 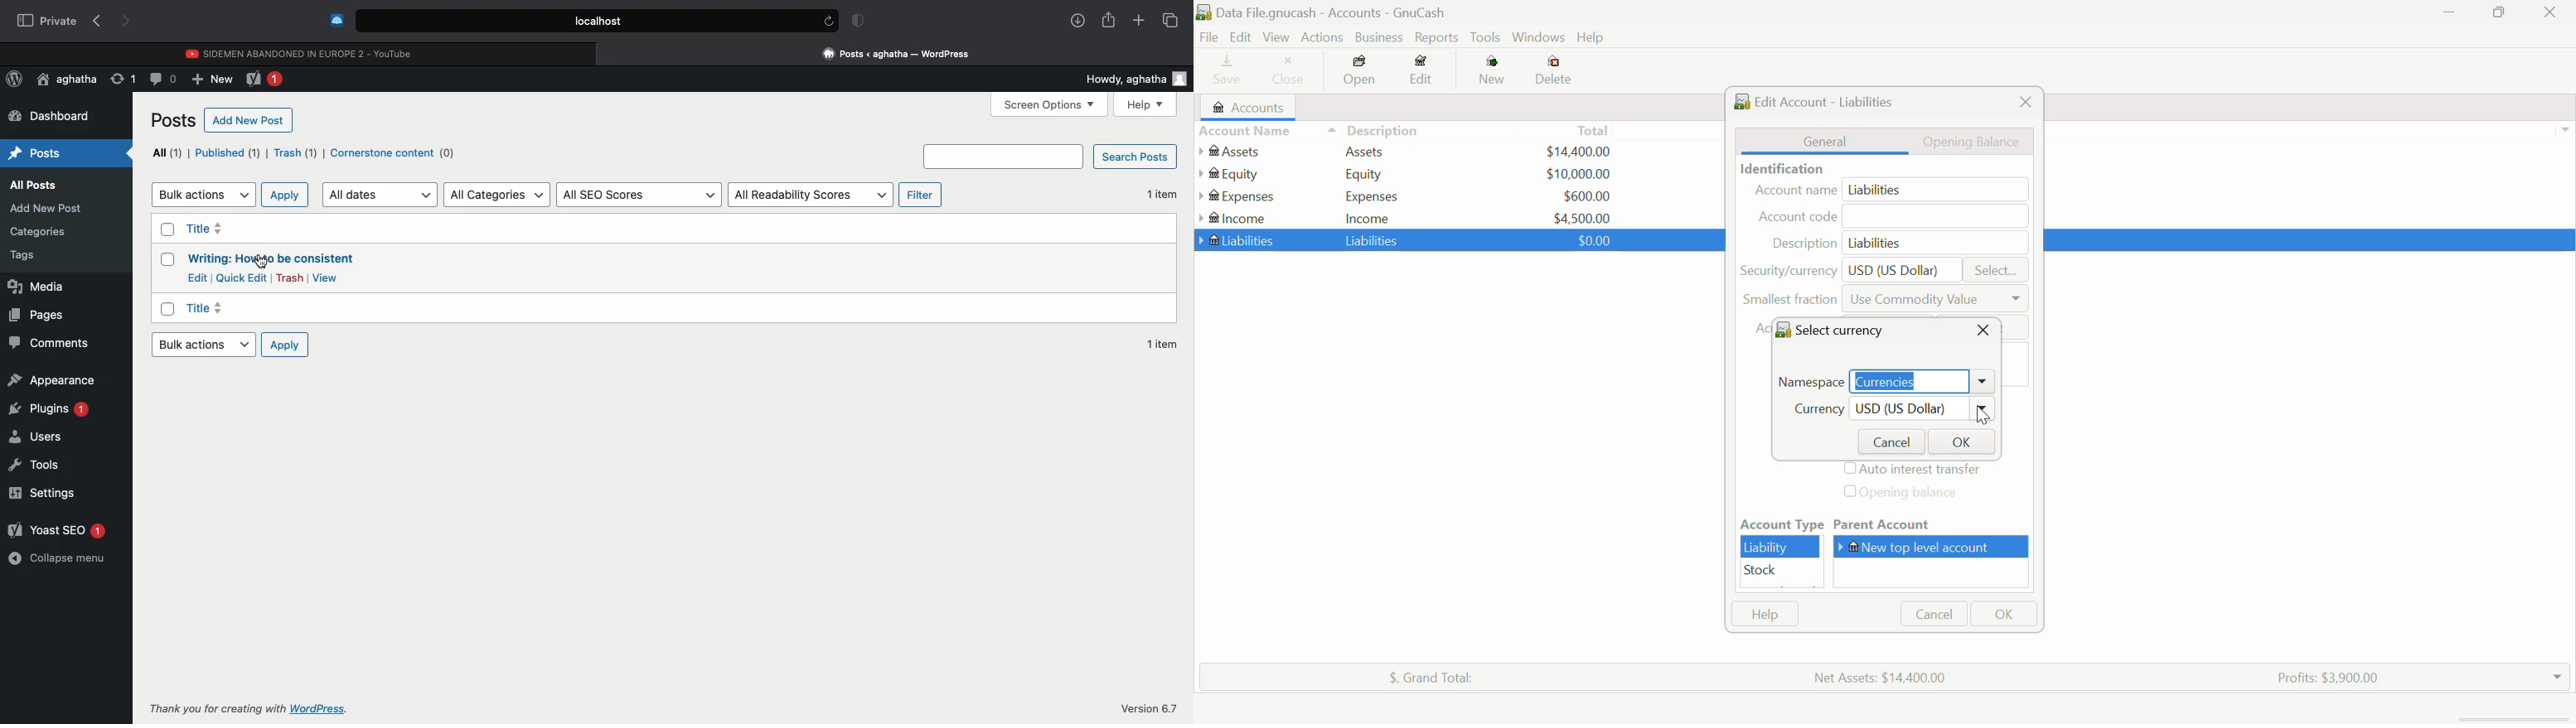 I want to click on General, so click(x=1825, y=140).